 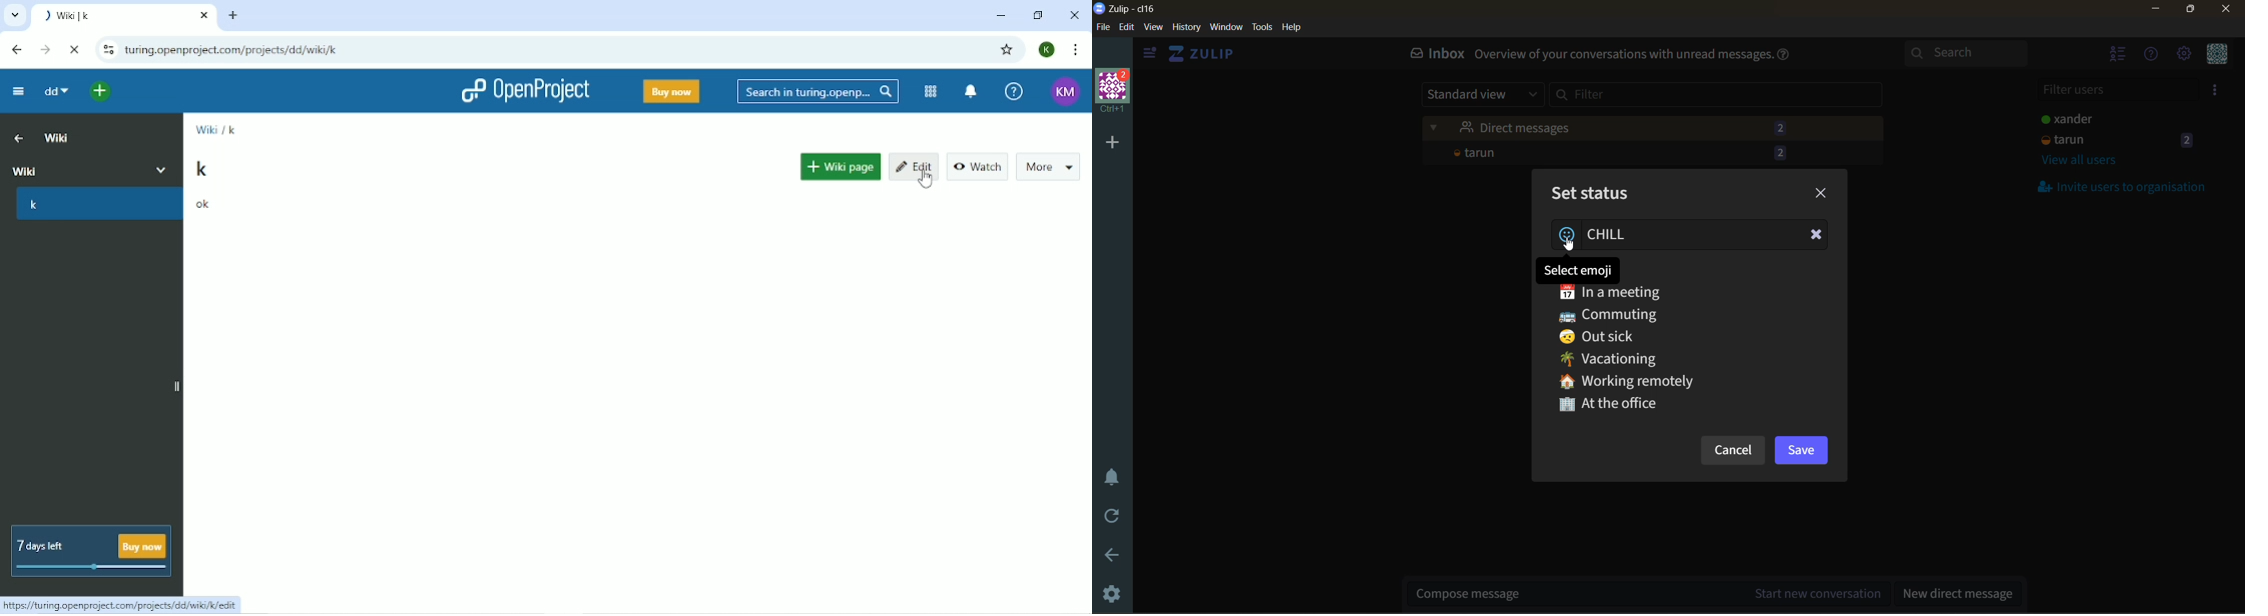 I want to click on Forward, so click(x=45, y=50).